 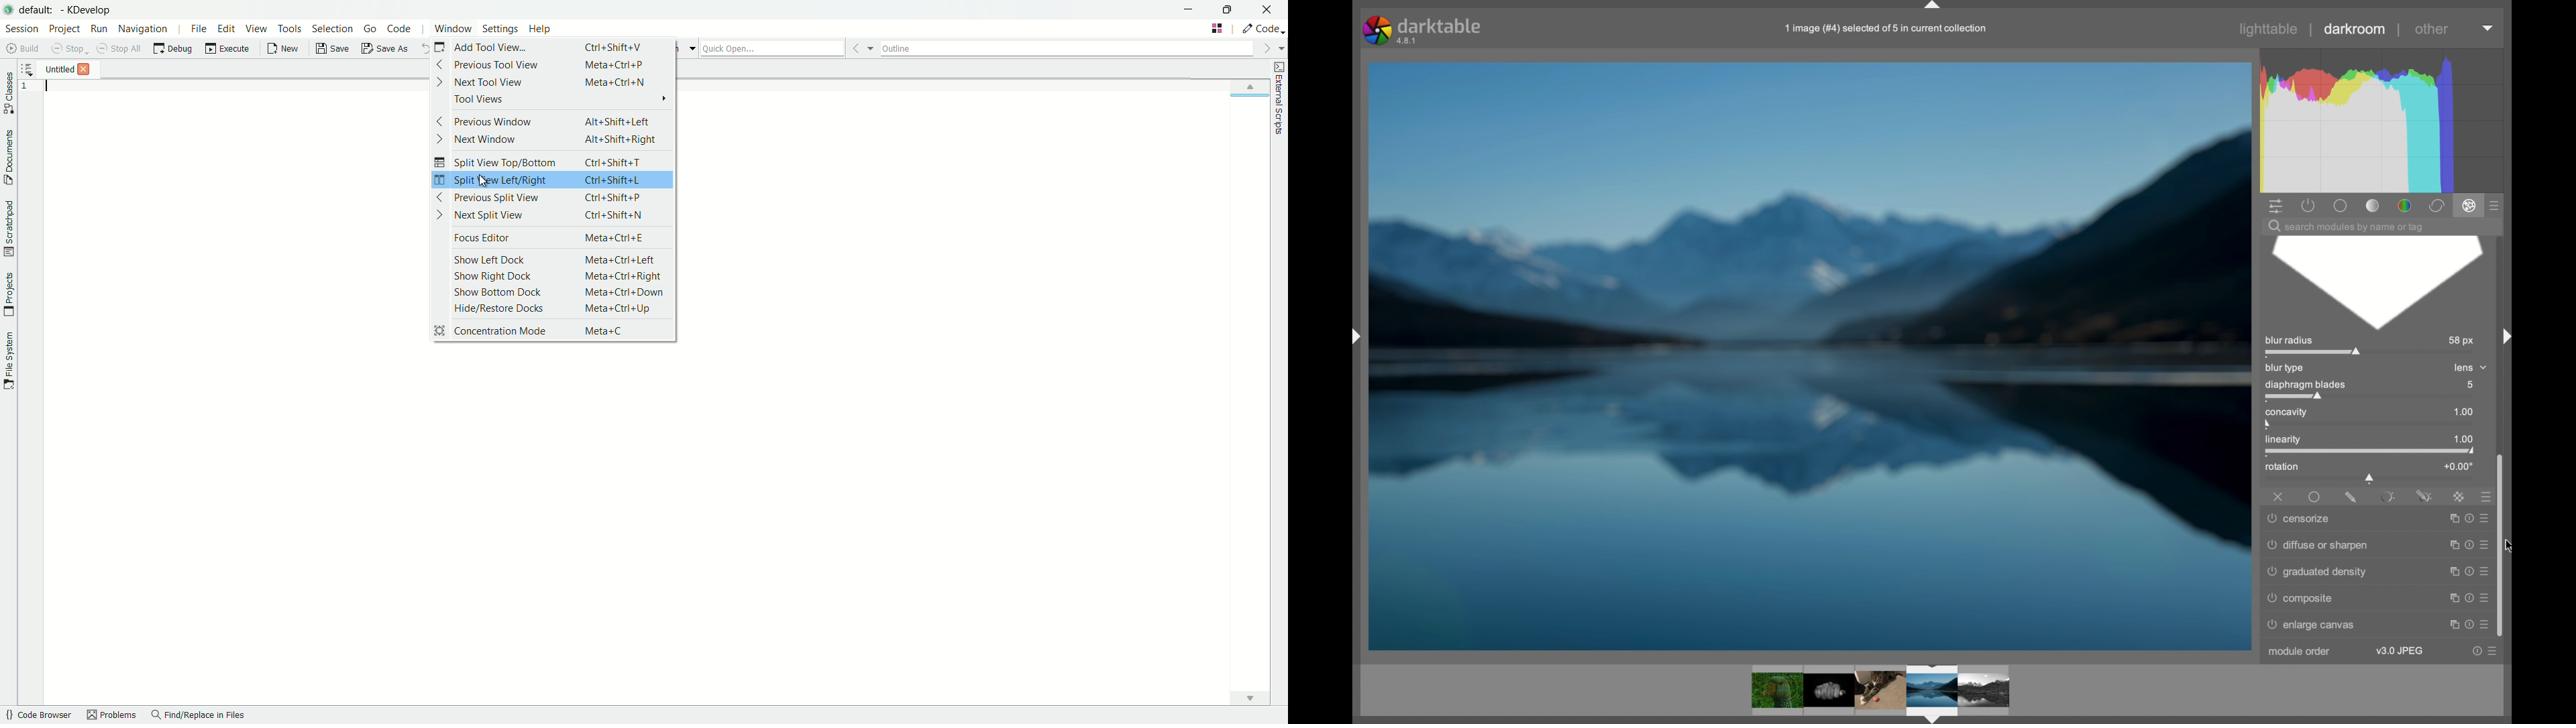 I want to click on Help, so click(x=2476, y=651).